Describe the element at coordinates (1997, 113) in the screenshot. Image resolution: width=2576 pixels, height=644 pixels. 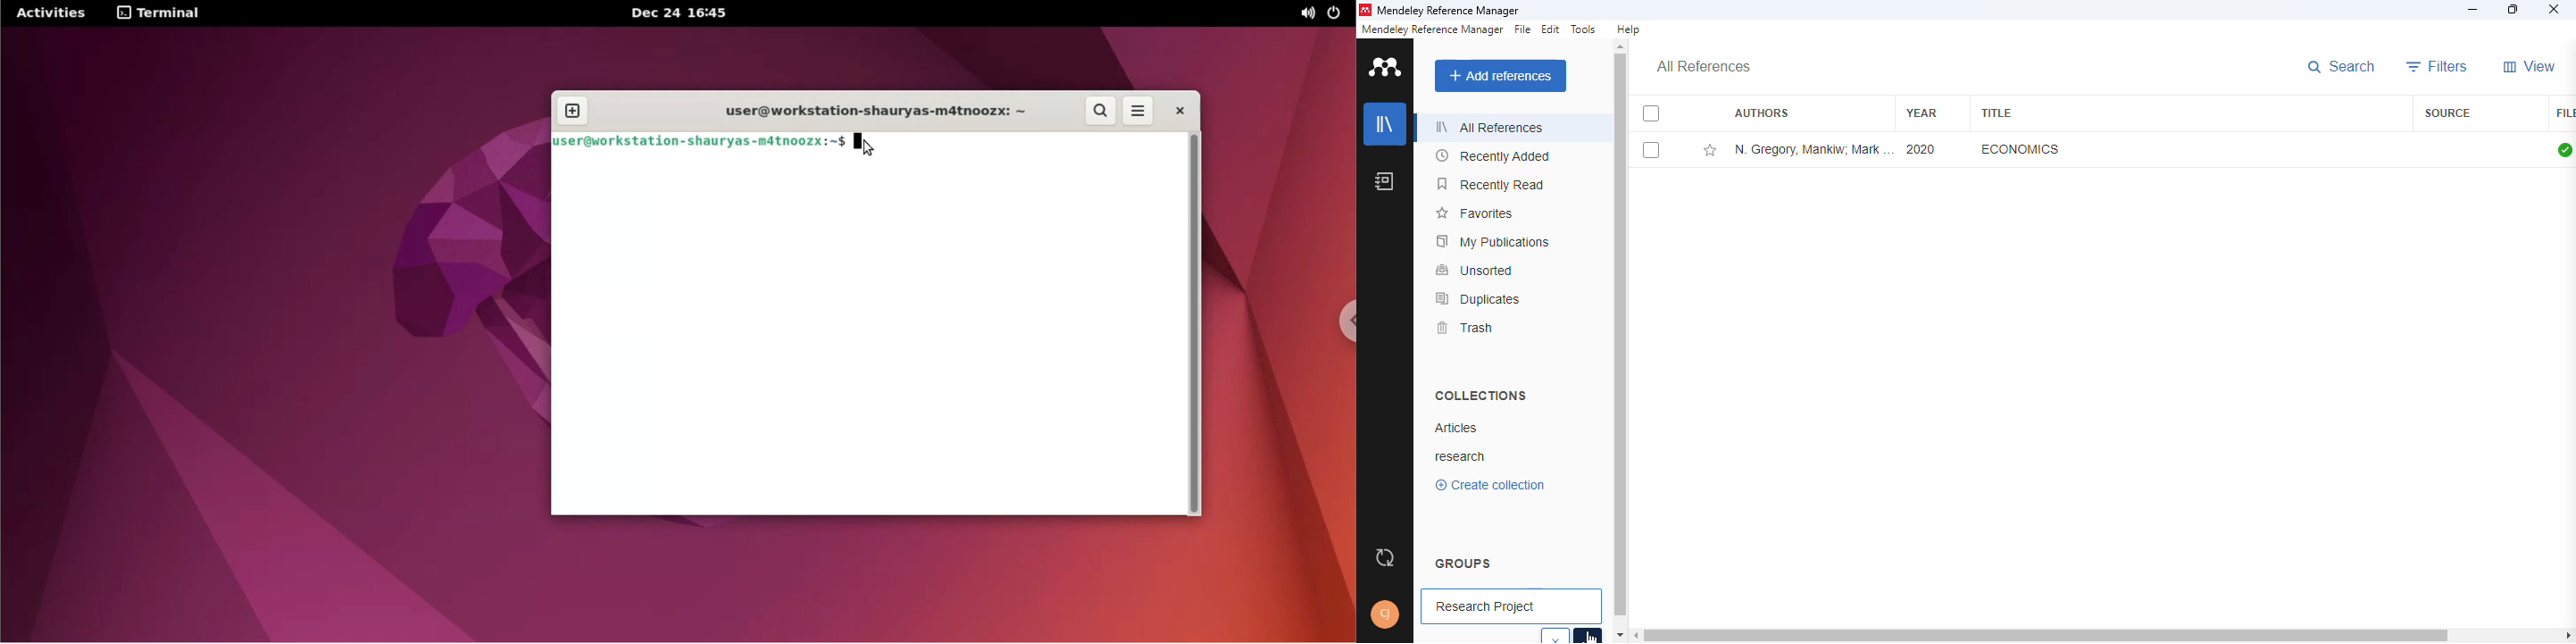
I see `title` at that location.